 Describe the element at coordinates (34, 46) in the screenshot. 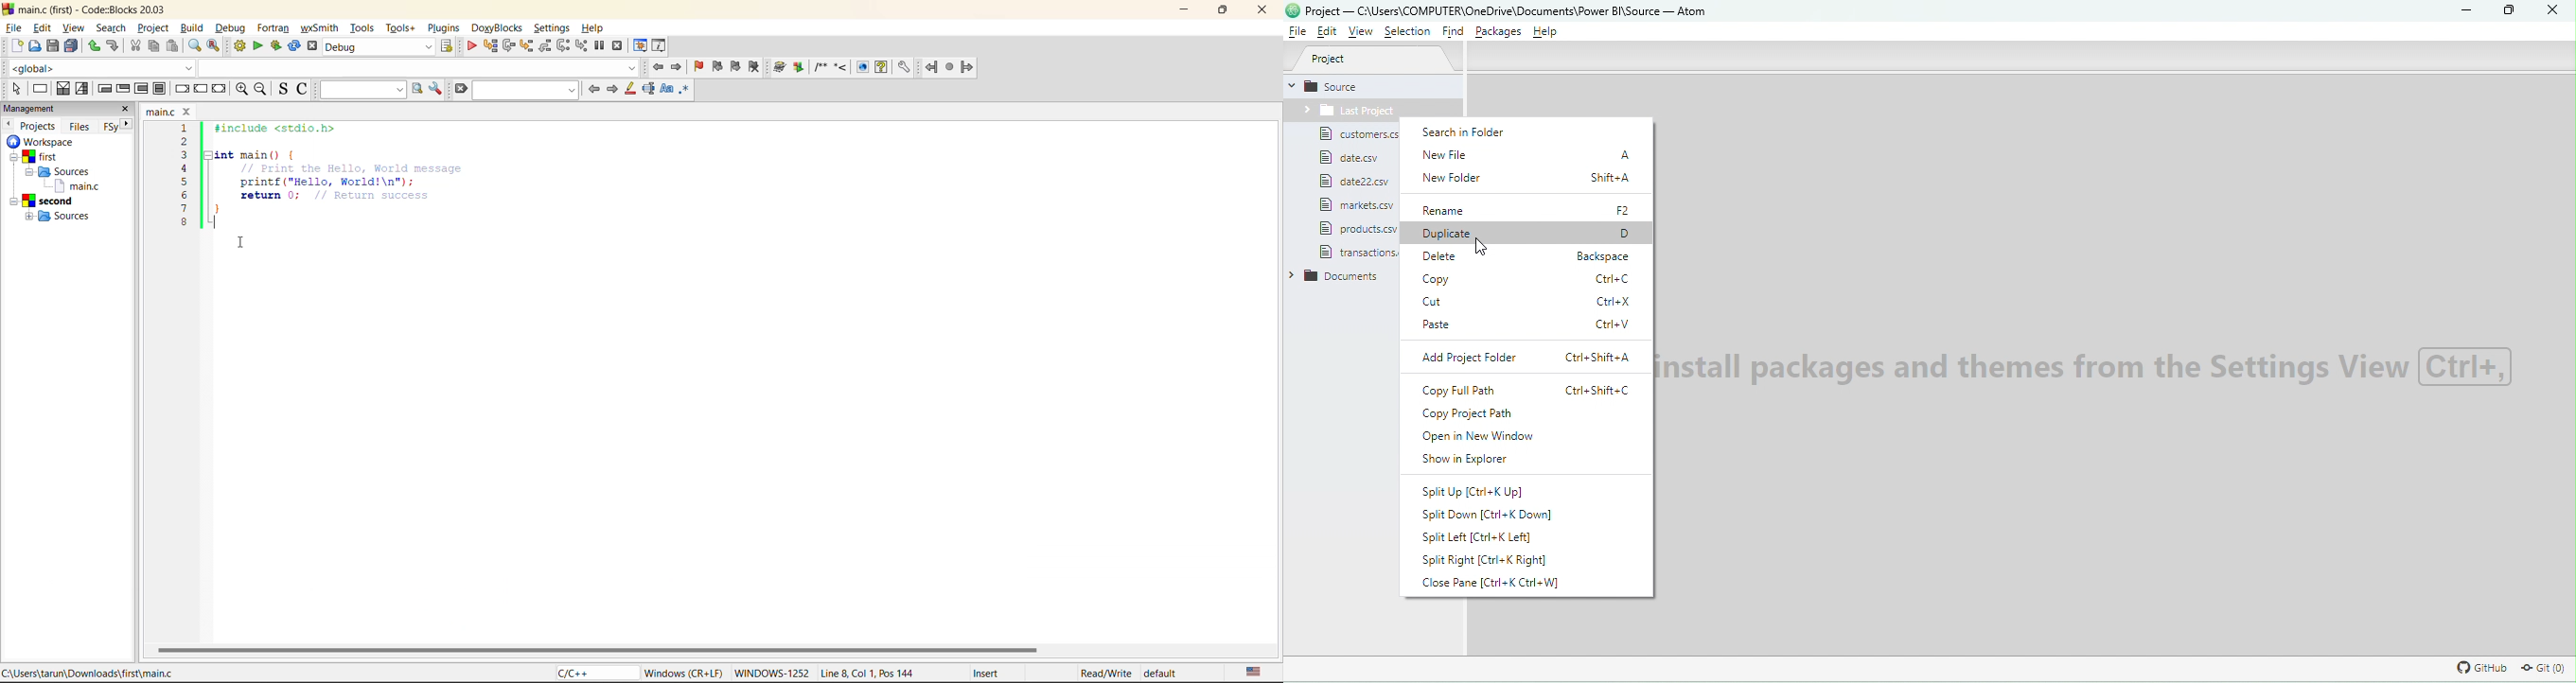

I see `open` at that location.